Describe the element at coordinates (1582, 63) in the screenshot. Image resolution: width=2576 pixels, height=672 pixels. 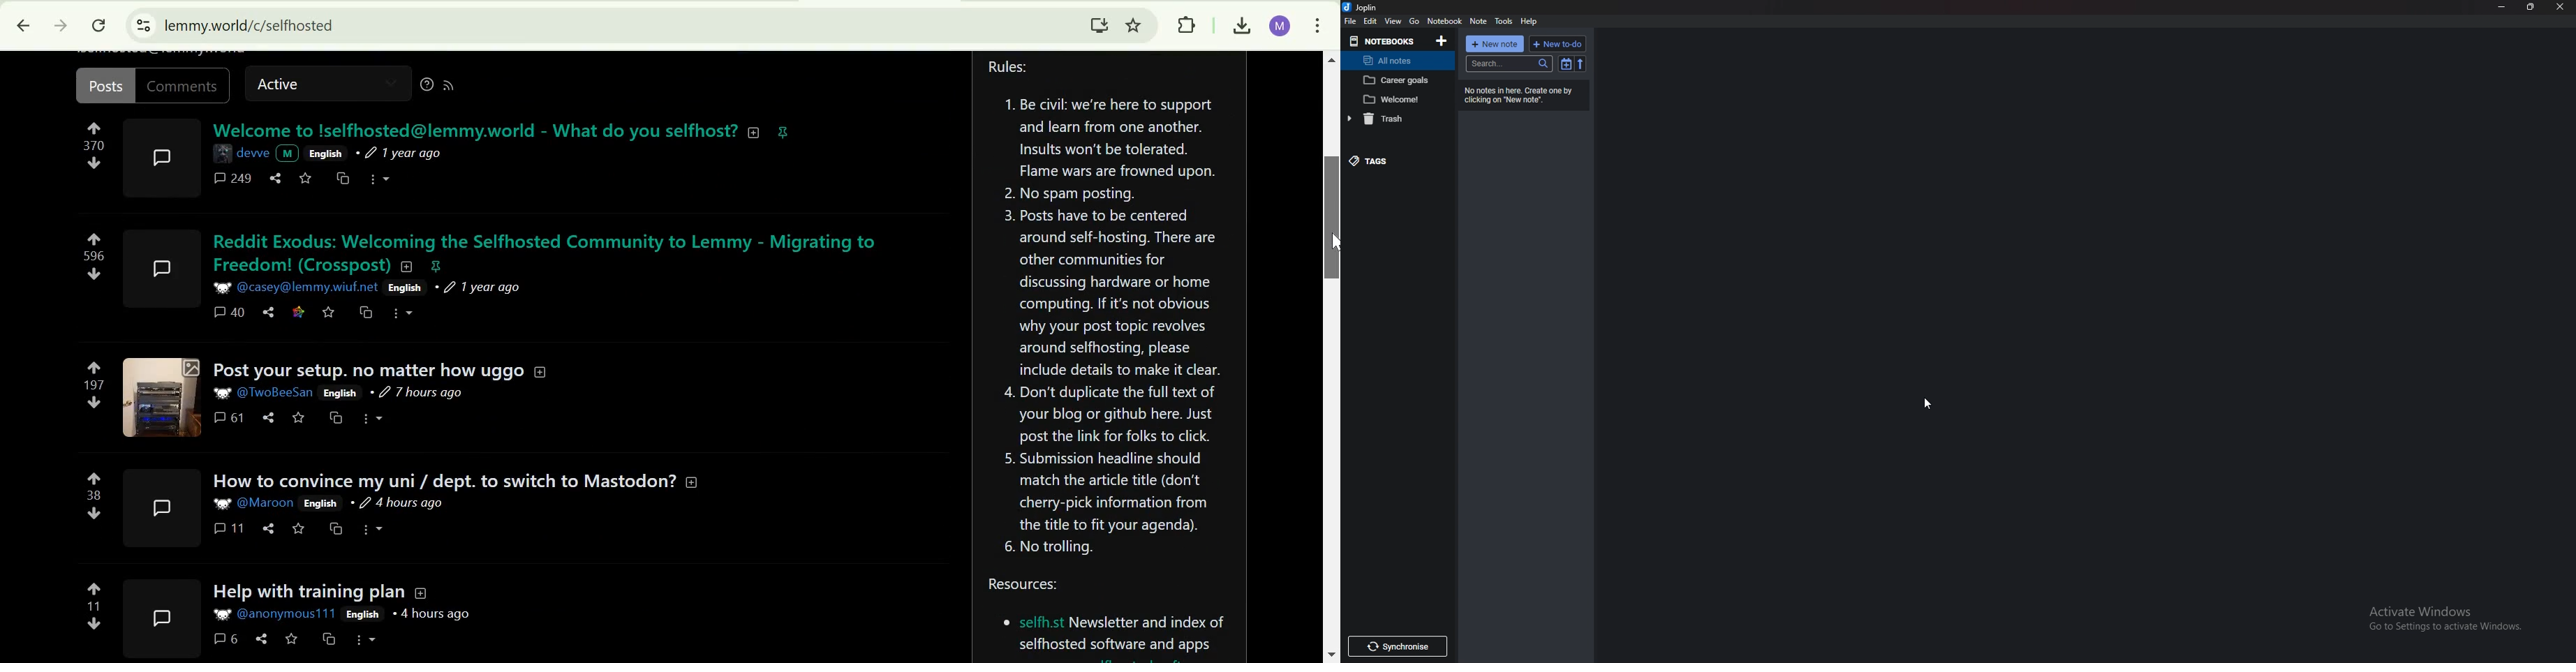
I see `reverse sort order` at that location.